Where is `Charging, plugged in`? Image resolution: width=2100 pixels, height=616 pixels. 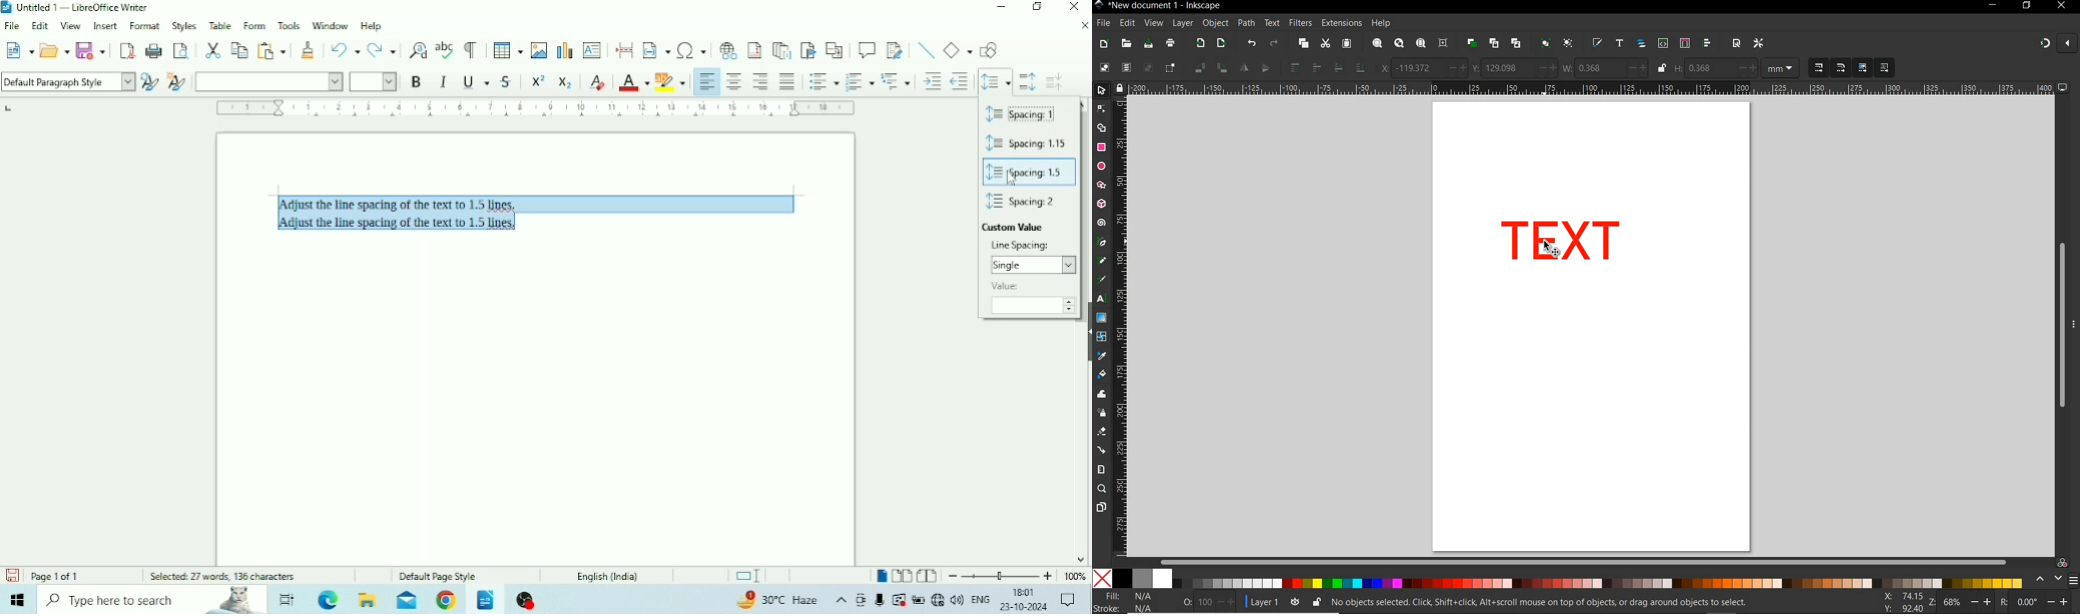 Charging, plugged in is located at coordinates (918, 599).